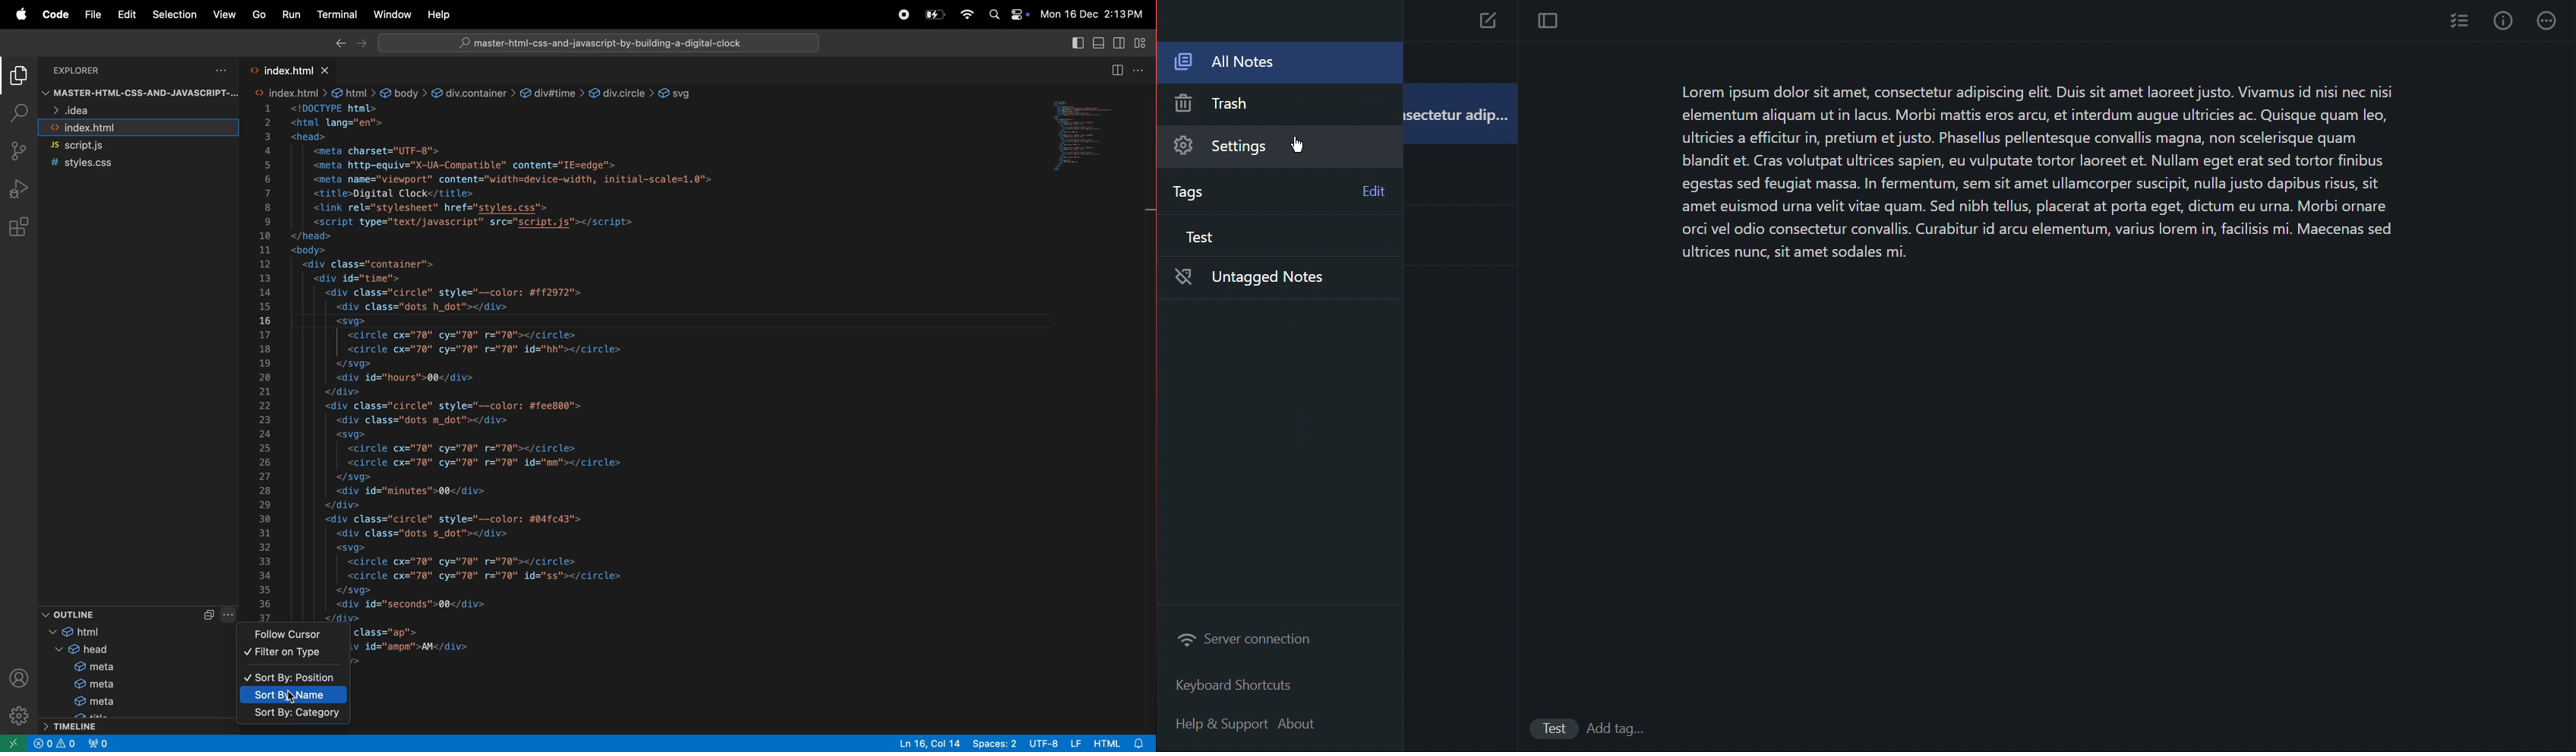 This screenshot has height=756, width=2576. I want to click on meta, so click(138, 683).